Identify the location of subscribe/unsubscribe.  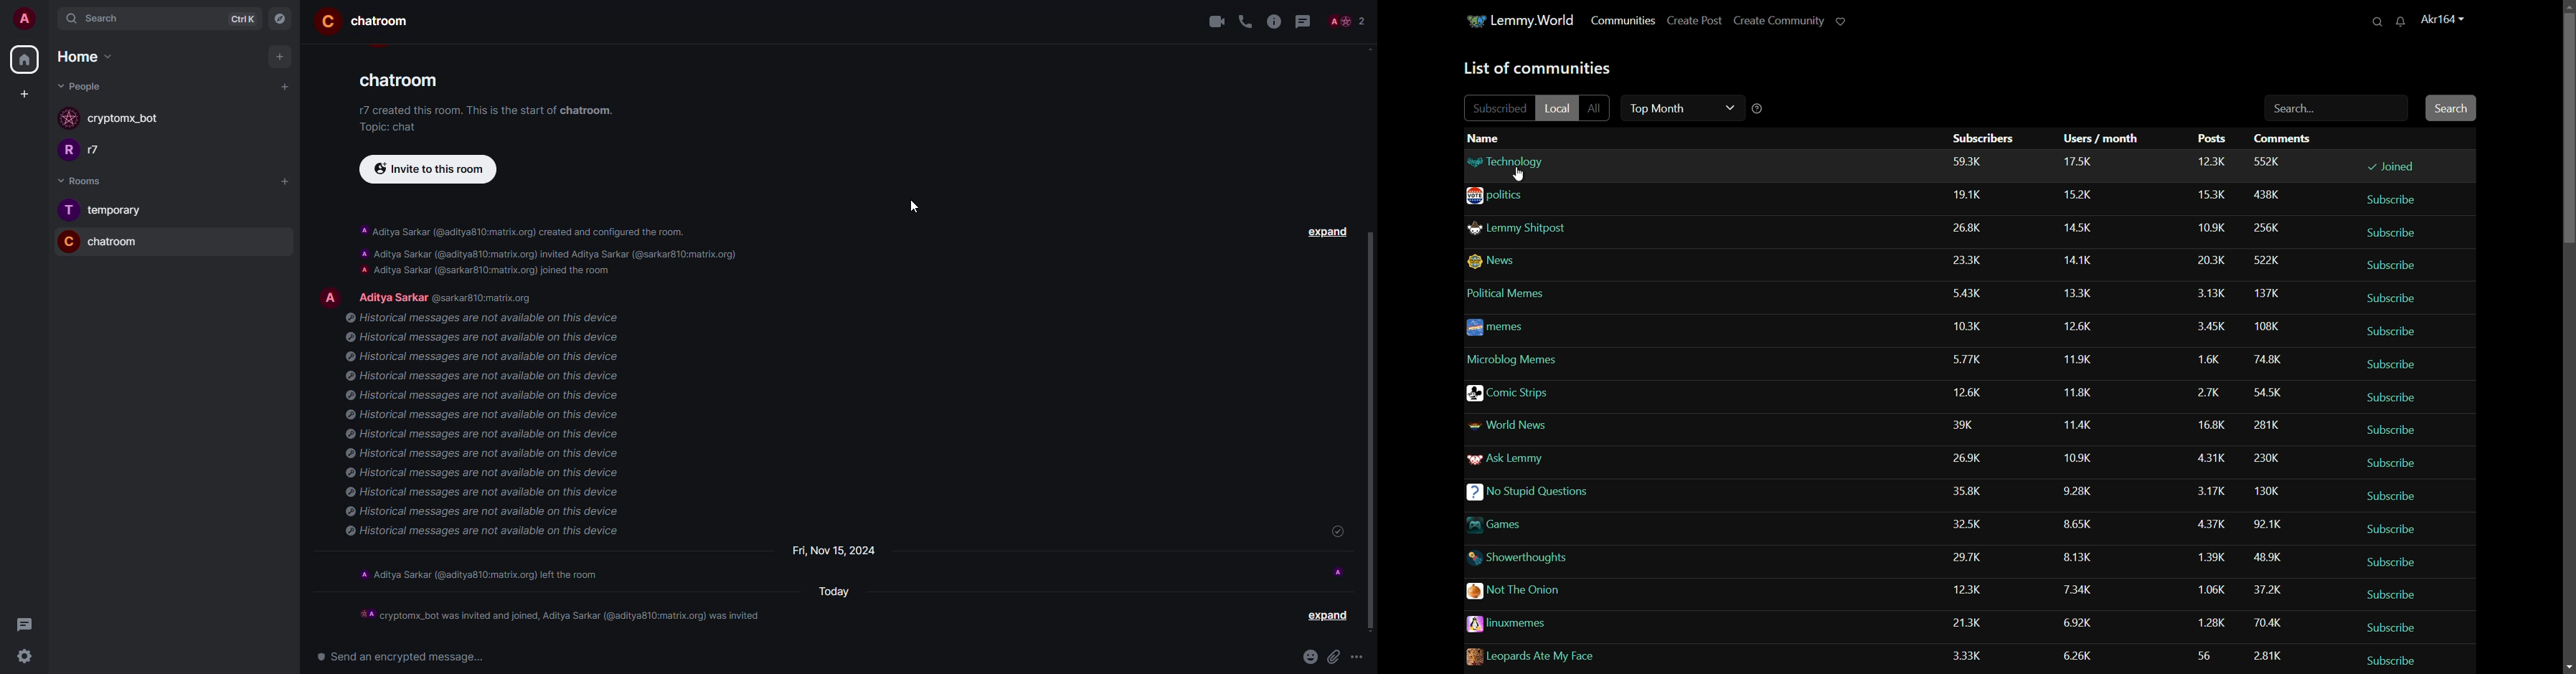
(2383, 494).